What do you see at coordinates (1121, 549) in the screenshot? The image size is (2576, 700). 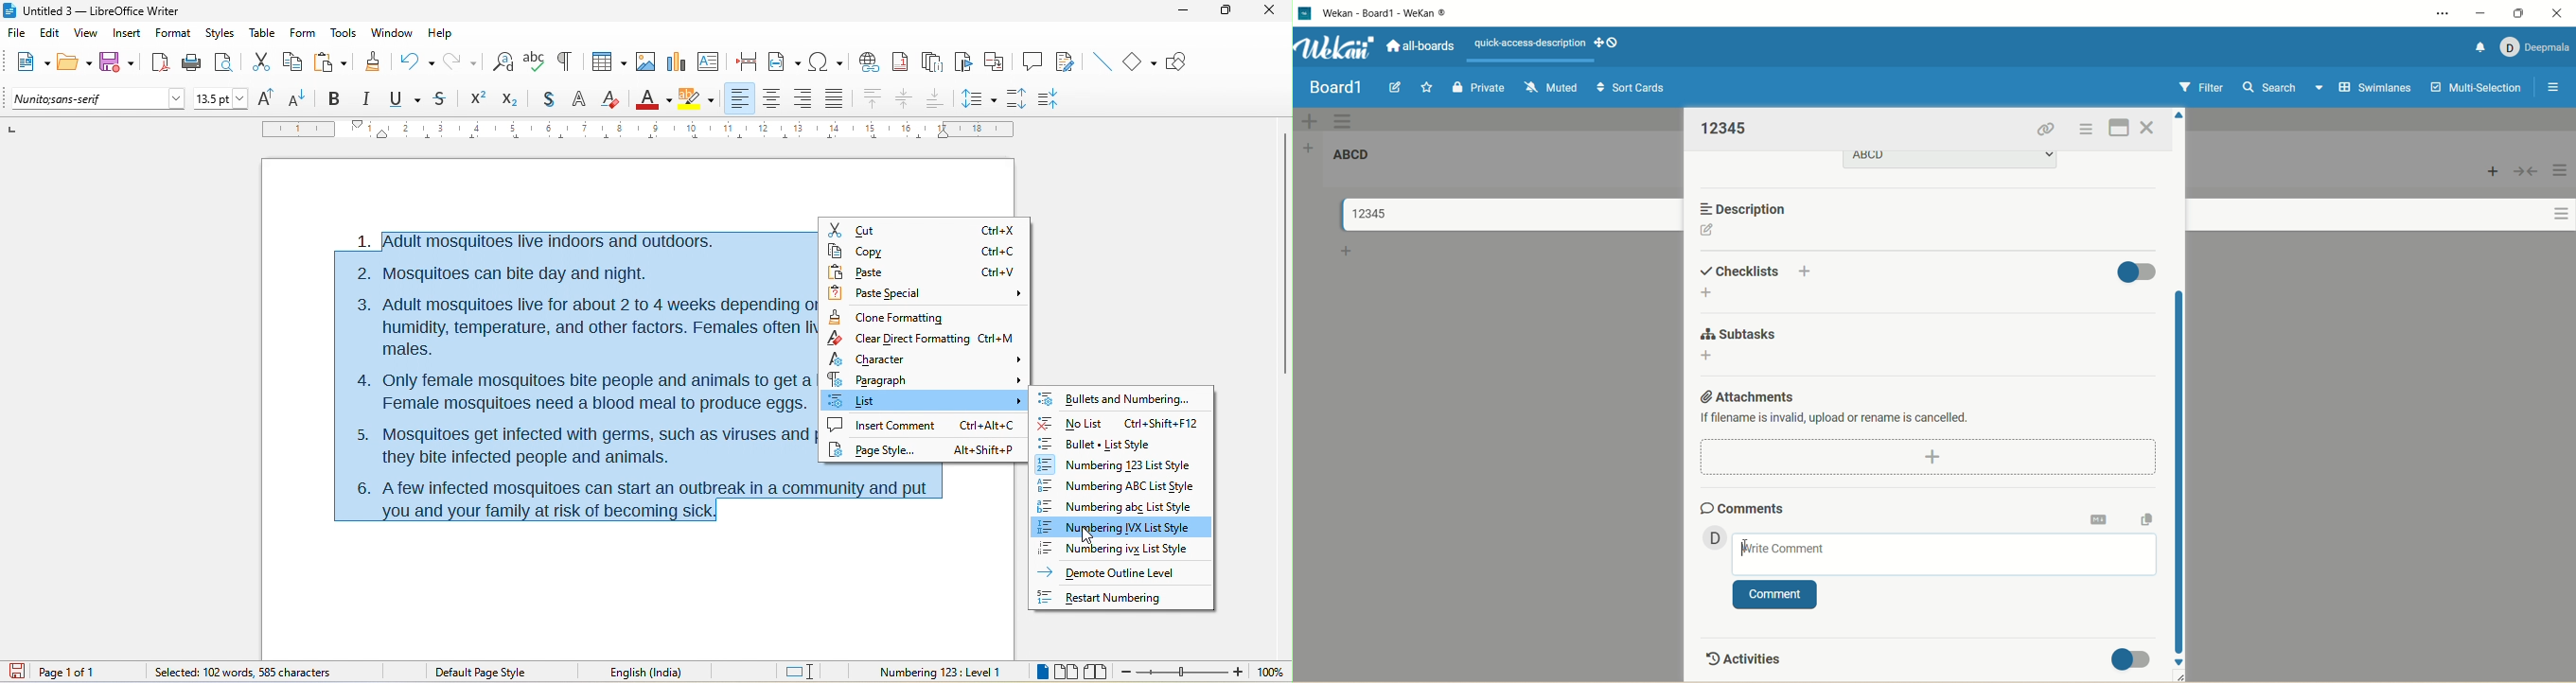 I see `numbering ivx list style` at bounding box center [1121, 549].